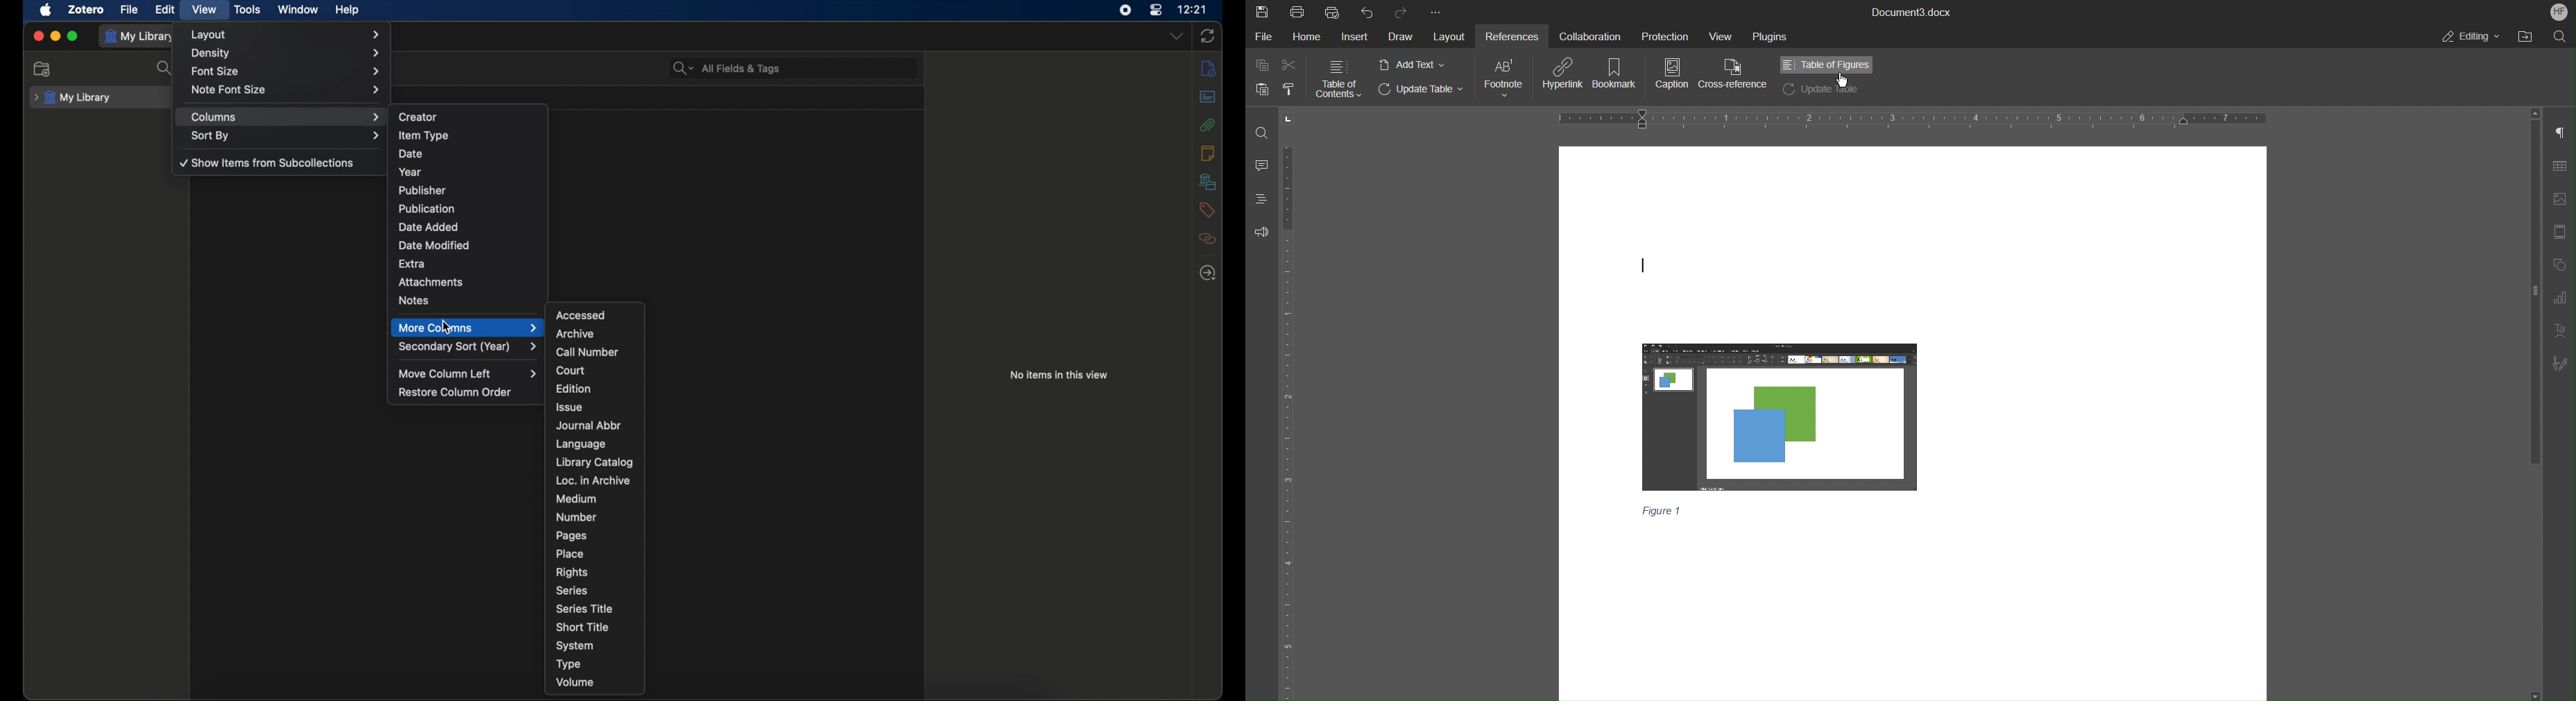 The width and height of the screenshot is (2576, 728). I want to click on short title, so click(583, 626).